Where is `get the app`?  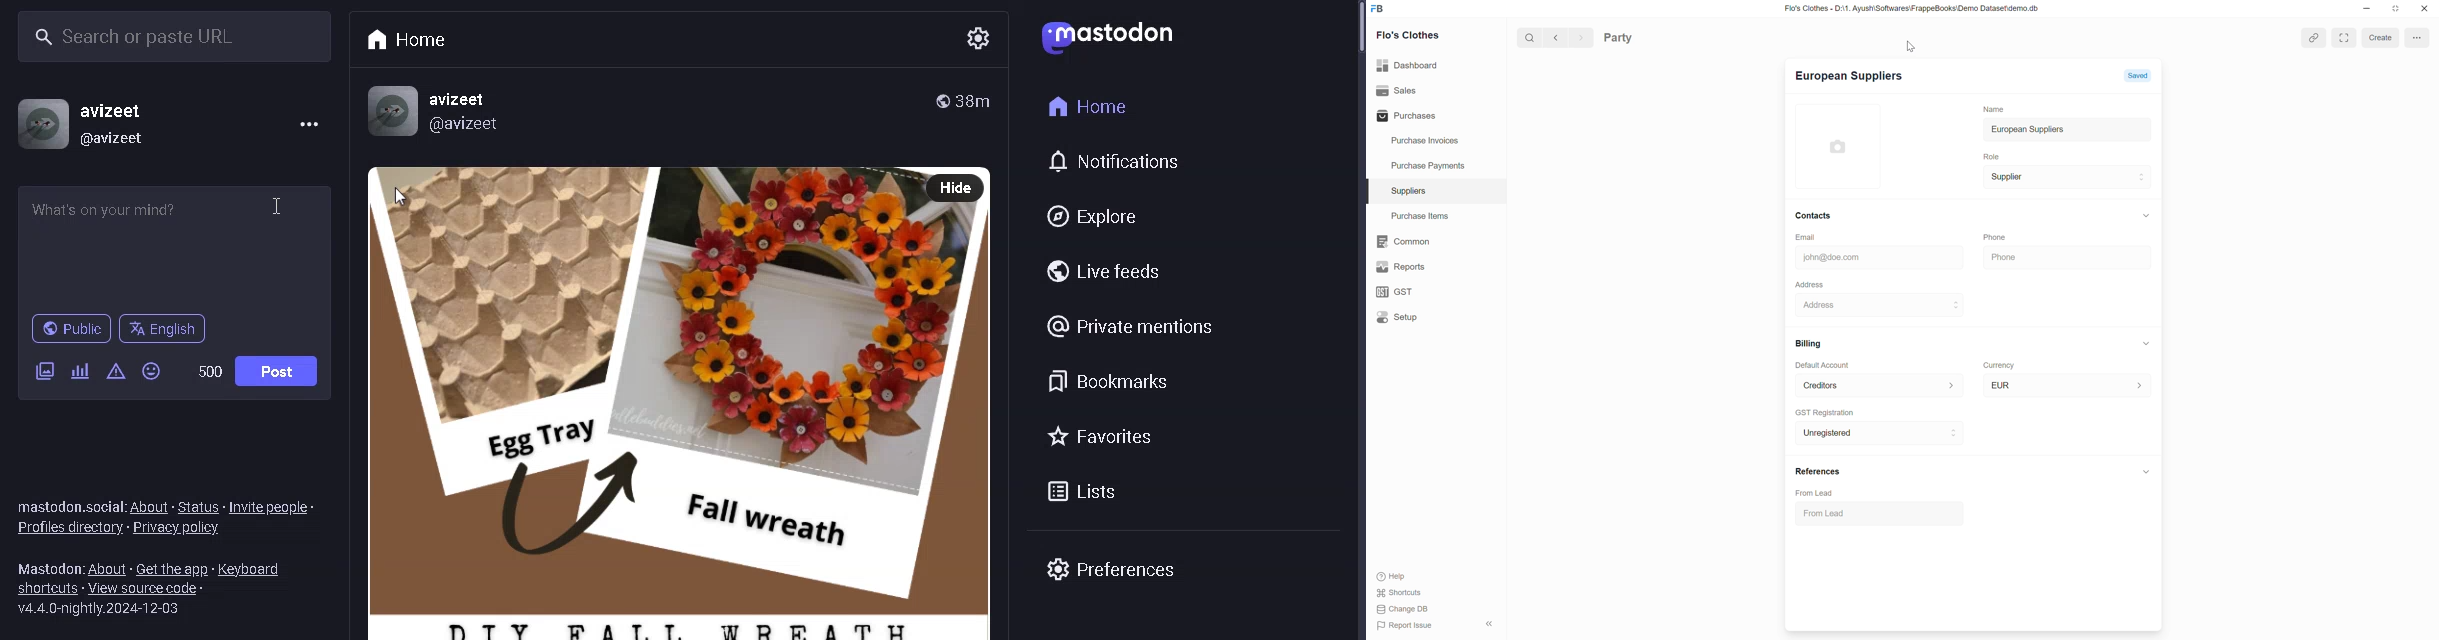
get the app is located at coordinates (170, 567).